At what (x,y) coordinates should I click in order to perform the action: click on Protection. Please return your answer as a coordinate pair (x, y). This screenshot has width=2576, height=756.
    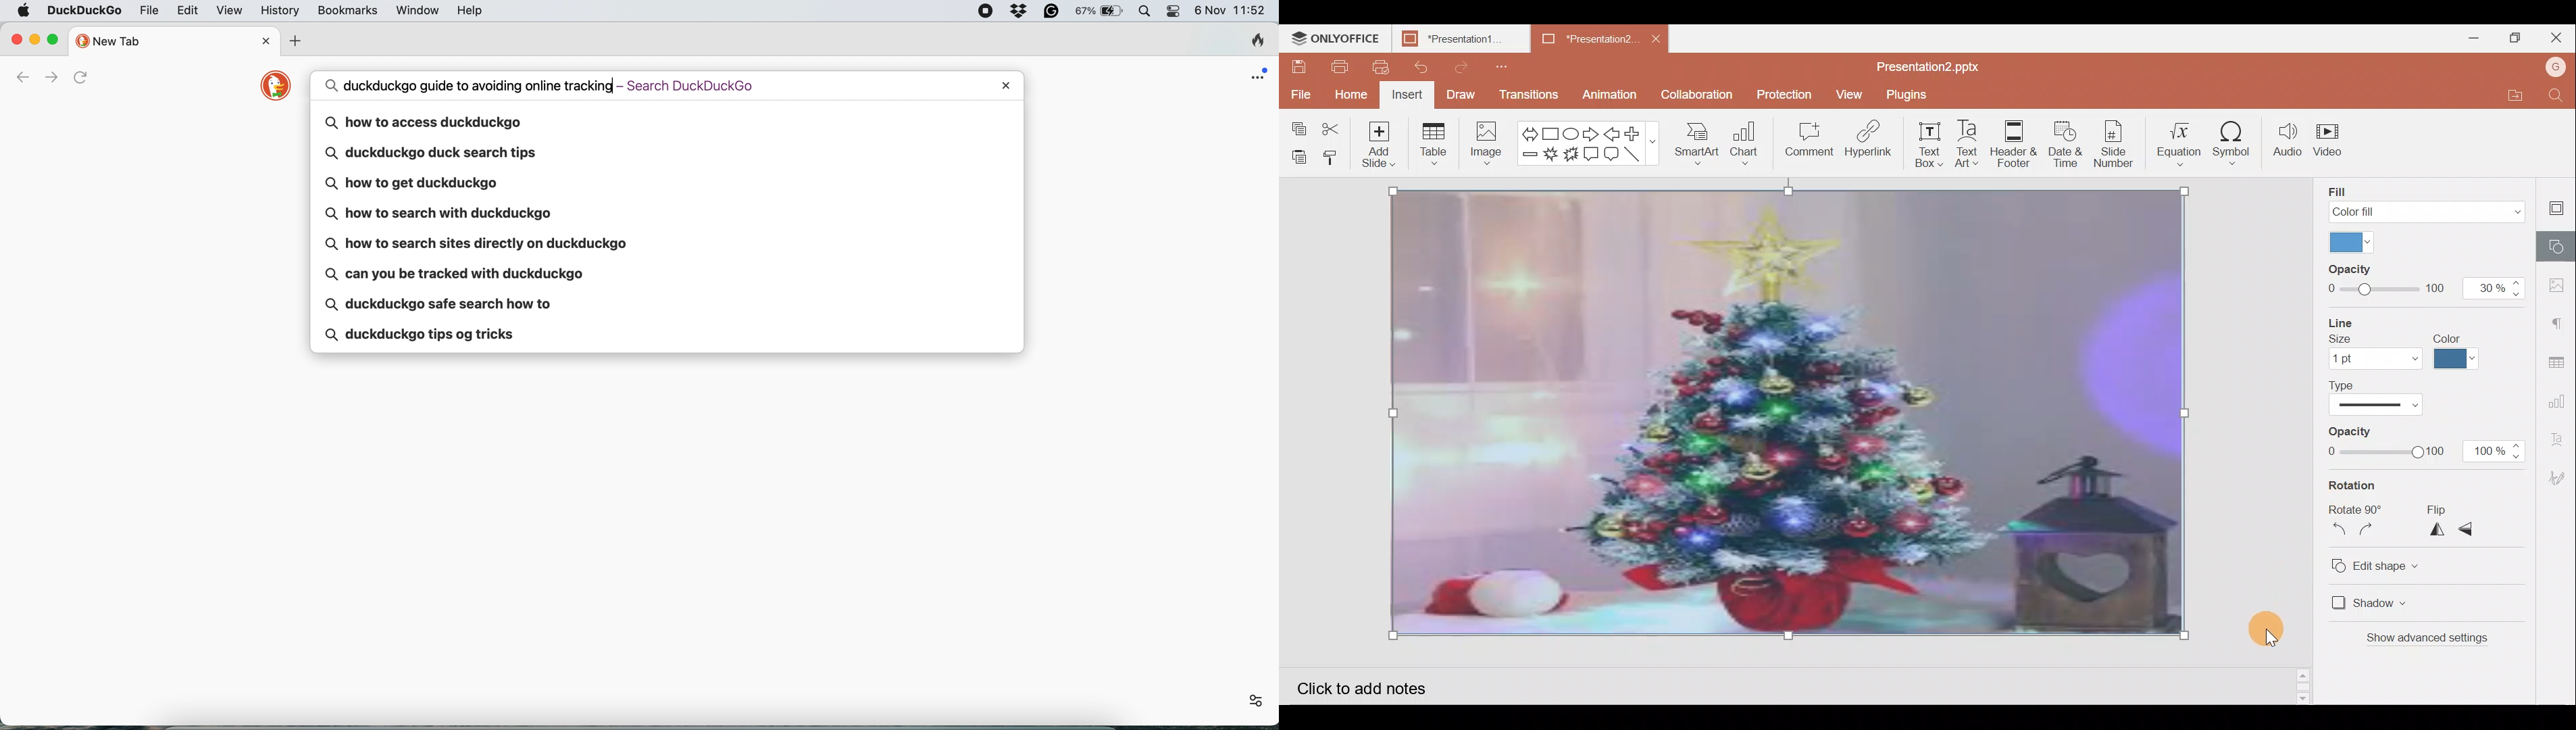
    Looking at the image, I should click on (1781, 94).